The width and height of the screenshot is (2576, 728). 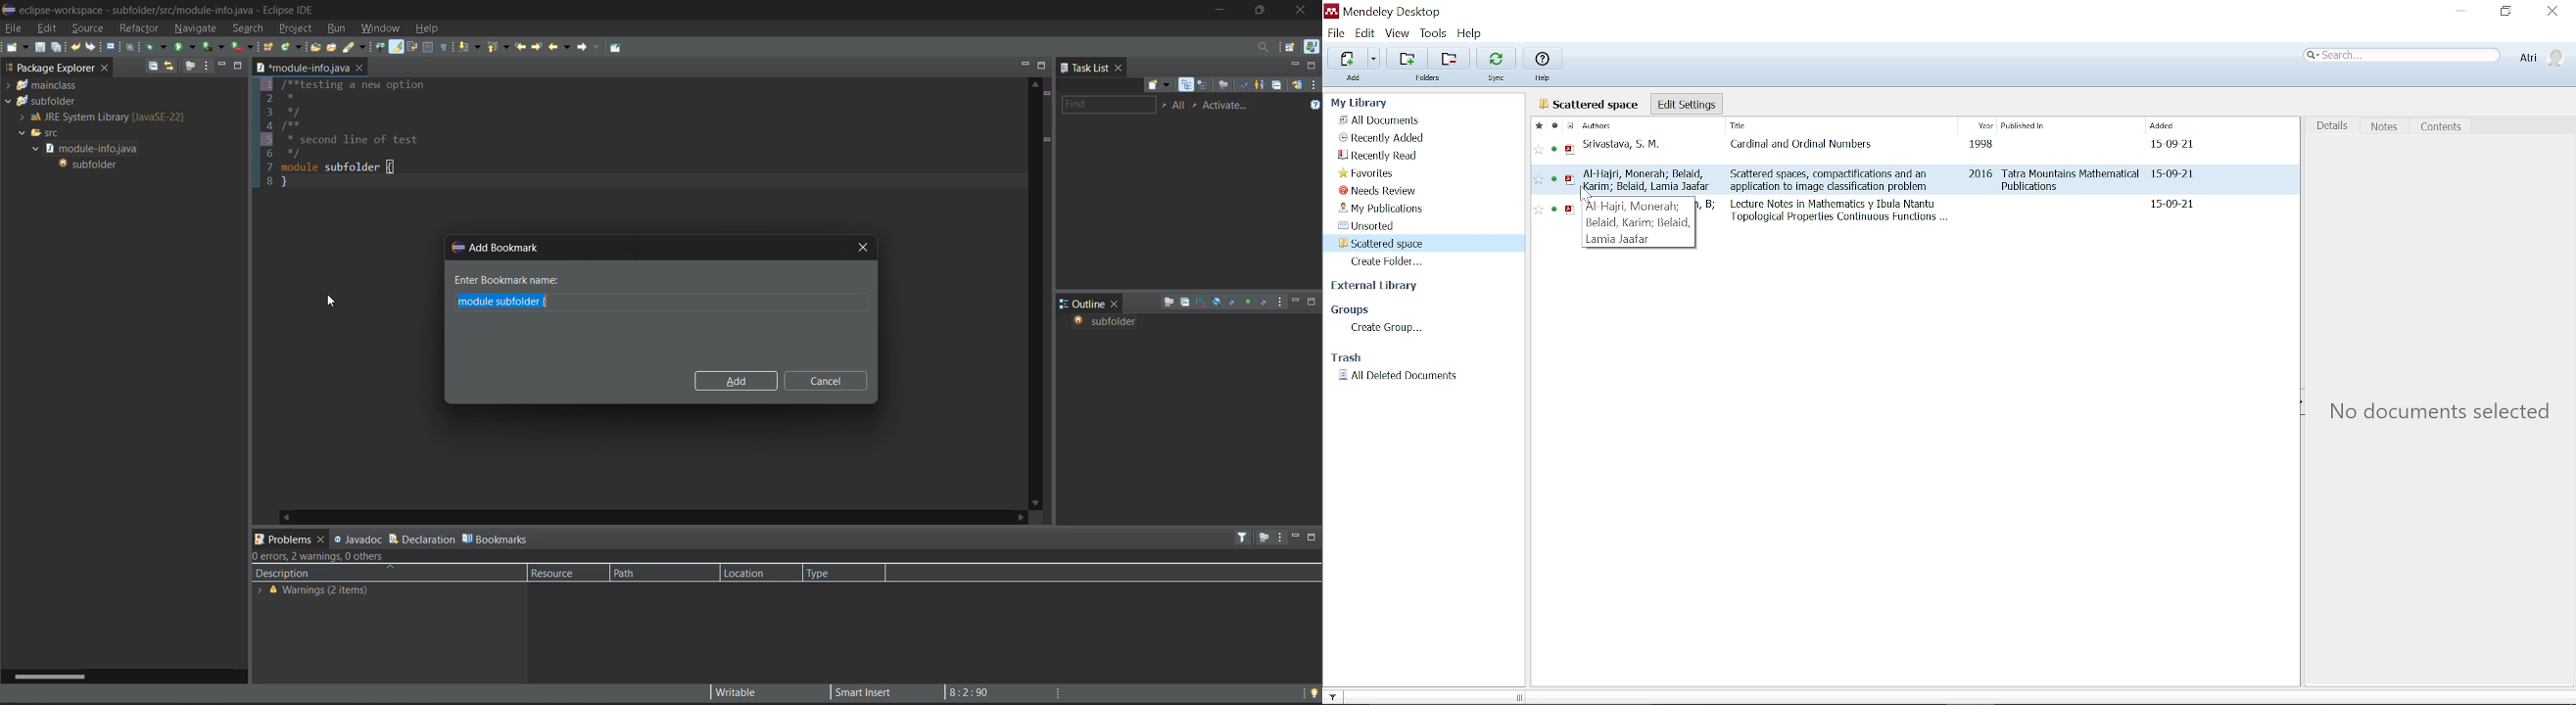 I want to click on Help, so click(x=1543, y=58).